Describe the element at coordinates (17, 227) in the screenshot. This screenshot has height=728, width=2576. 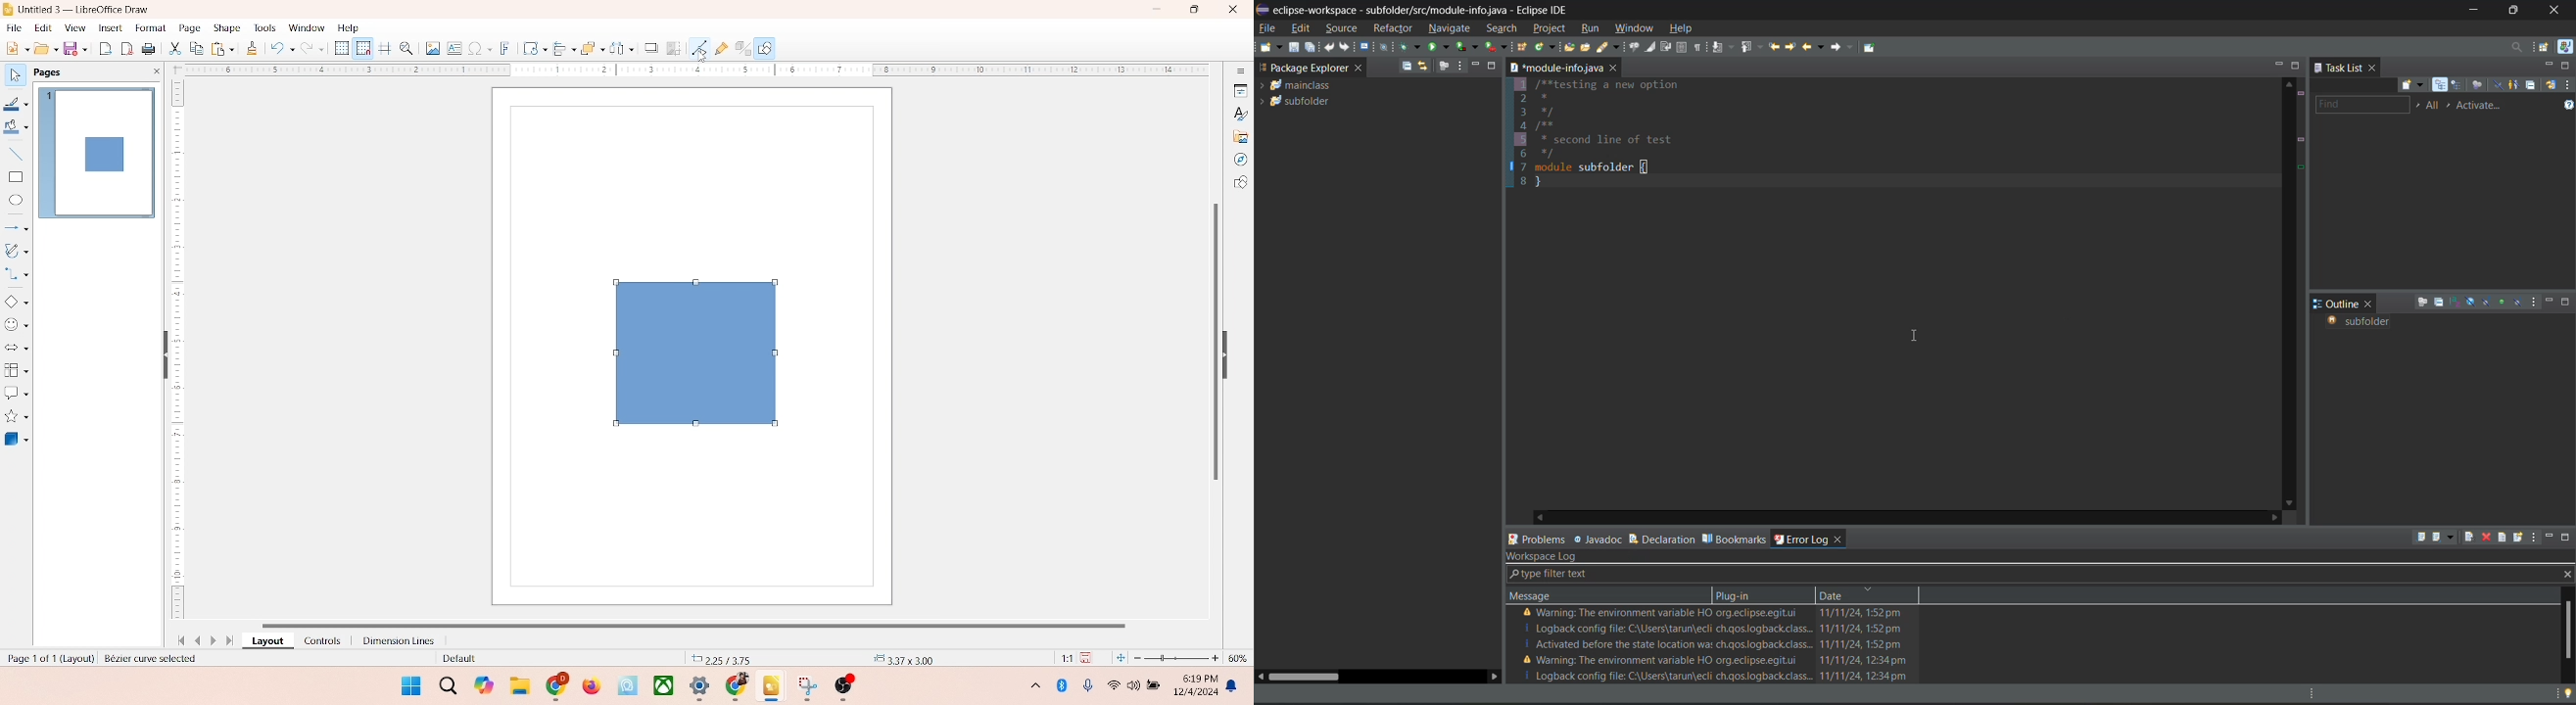
I see `lines and arrows` at that location.